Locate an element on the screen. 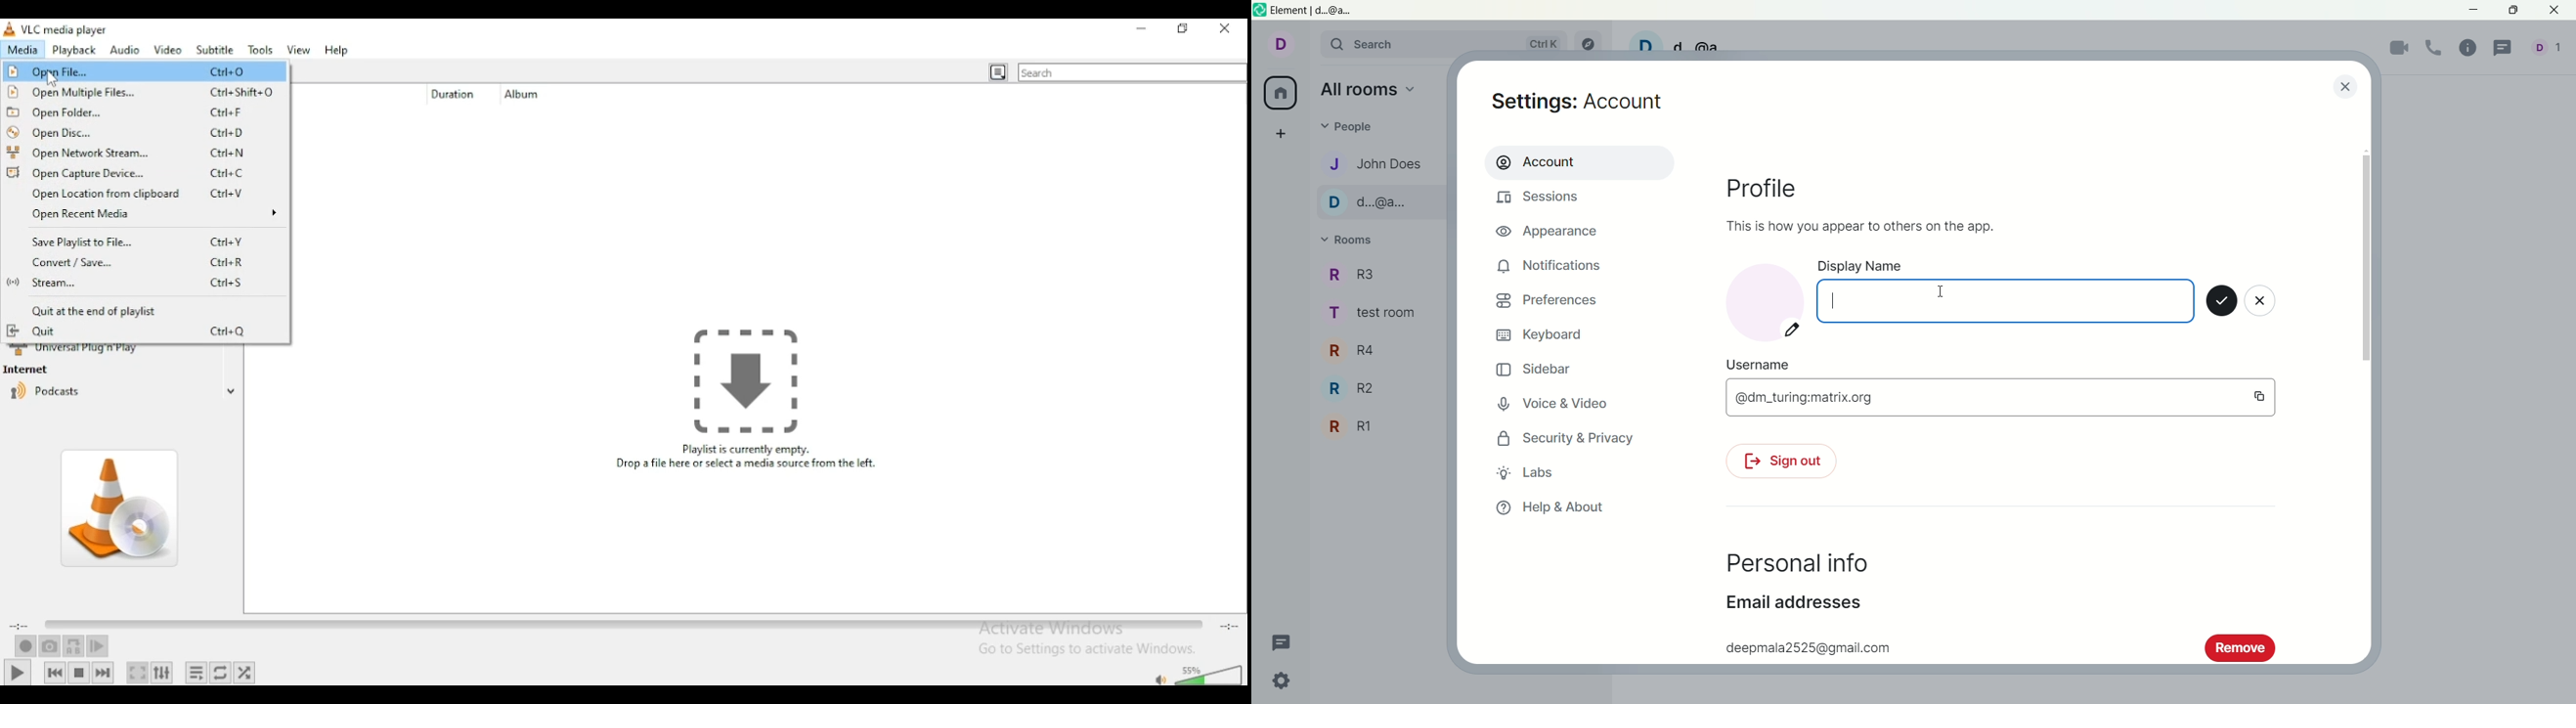 This screenshot has height=728, width=2576. video call is located at coordinates (2400, 50).